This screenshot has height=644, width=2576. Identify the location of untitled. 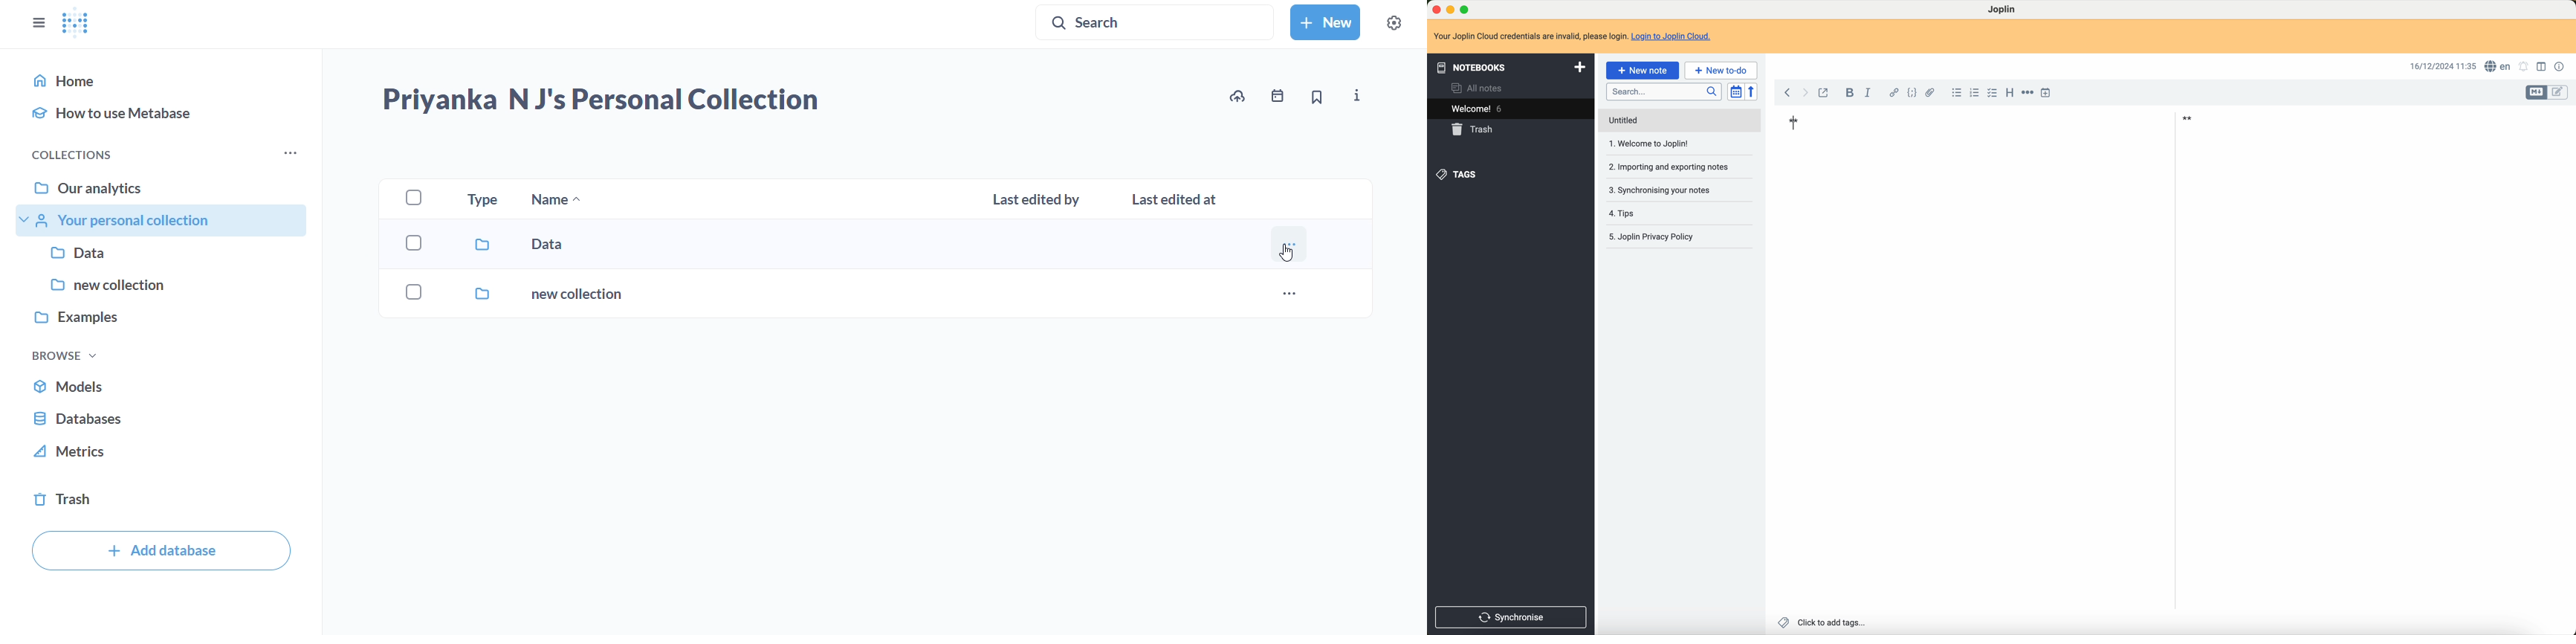
(1679, 121).